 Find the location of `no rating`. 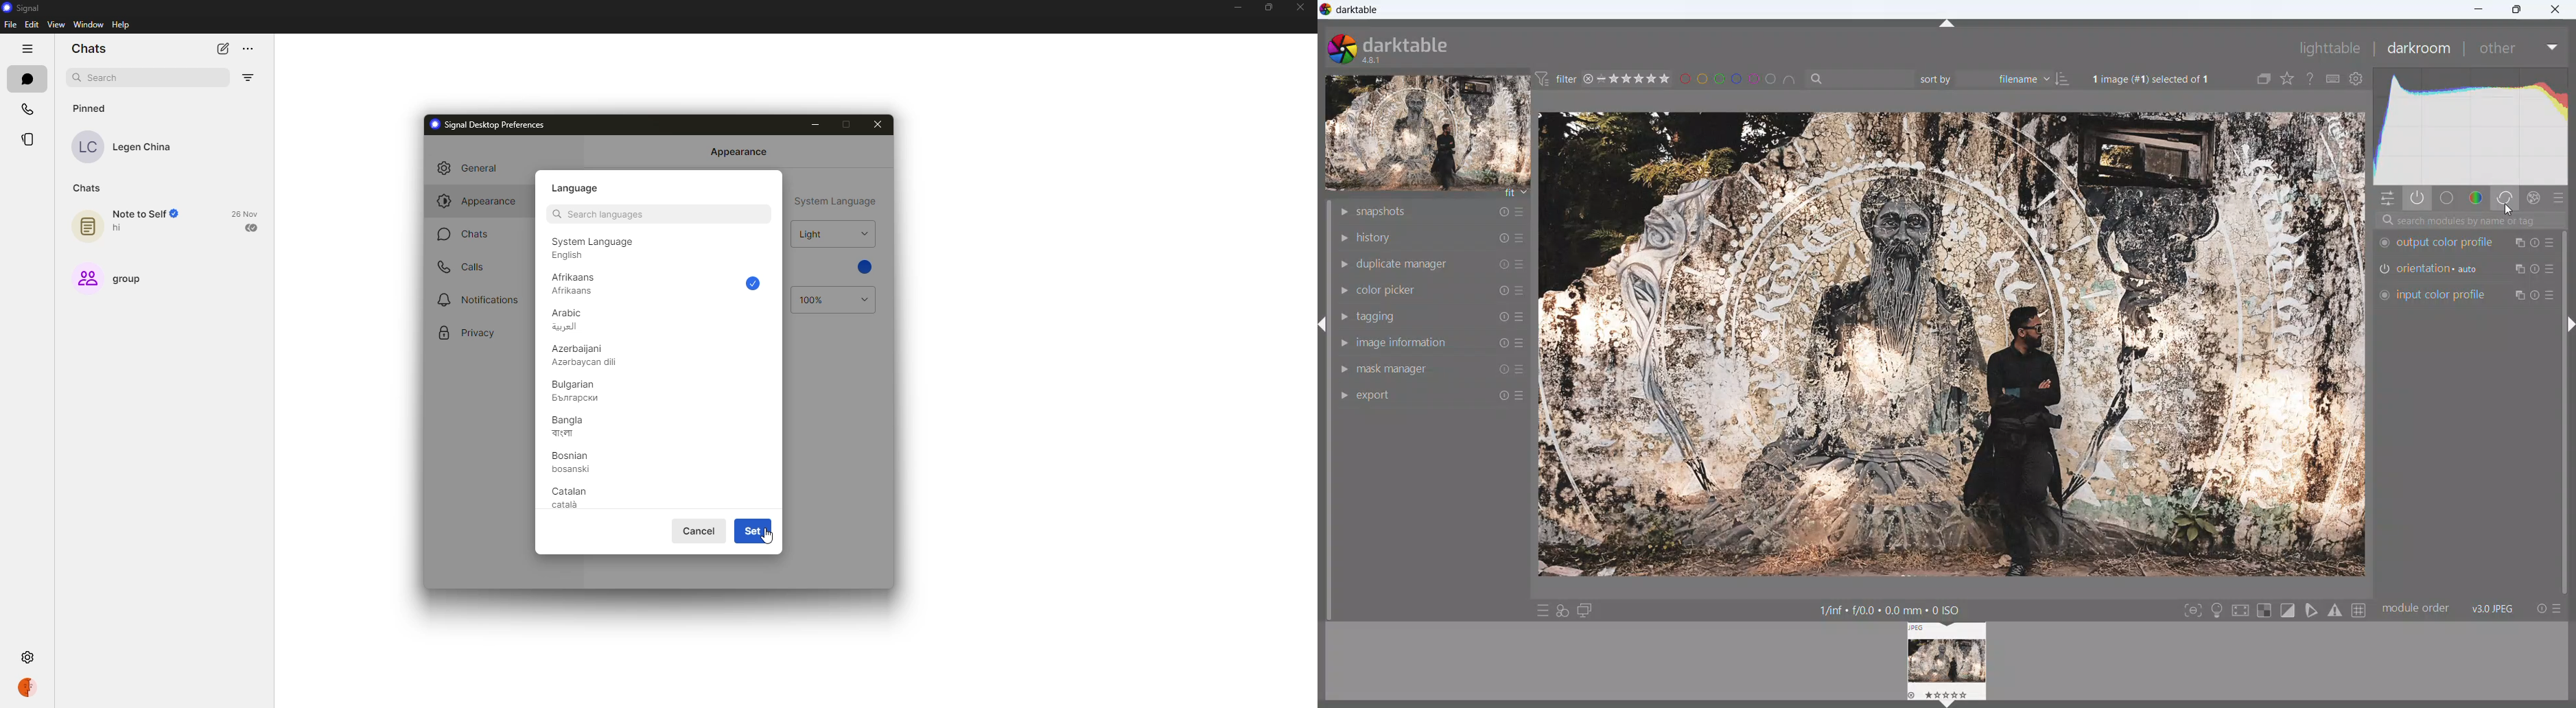

no rating is located at coordinates (1605, 80).